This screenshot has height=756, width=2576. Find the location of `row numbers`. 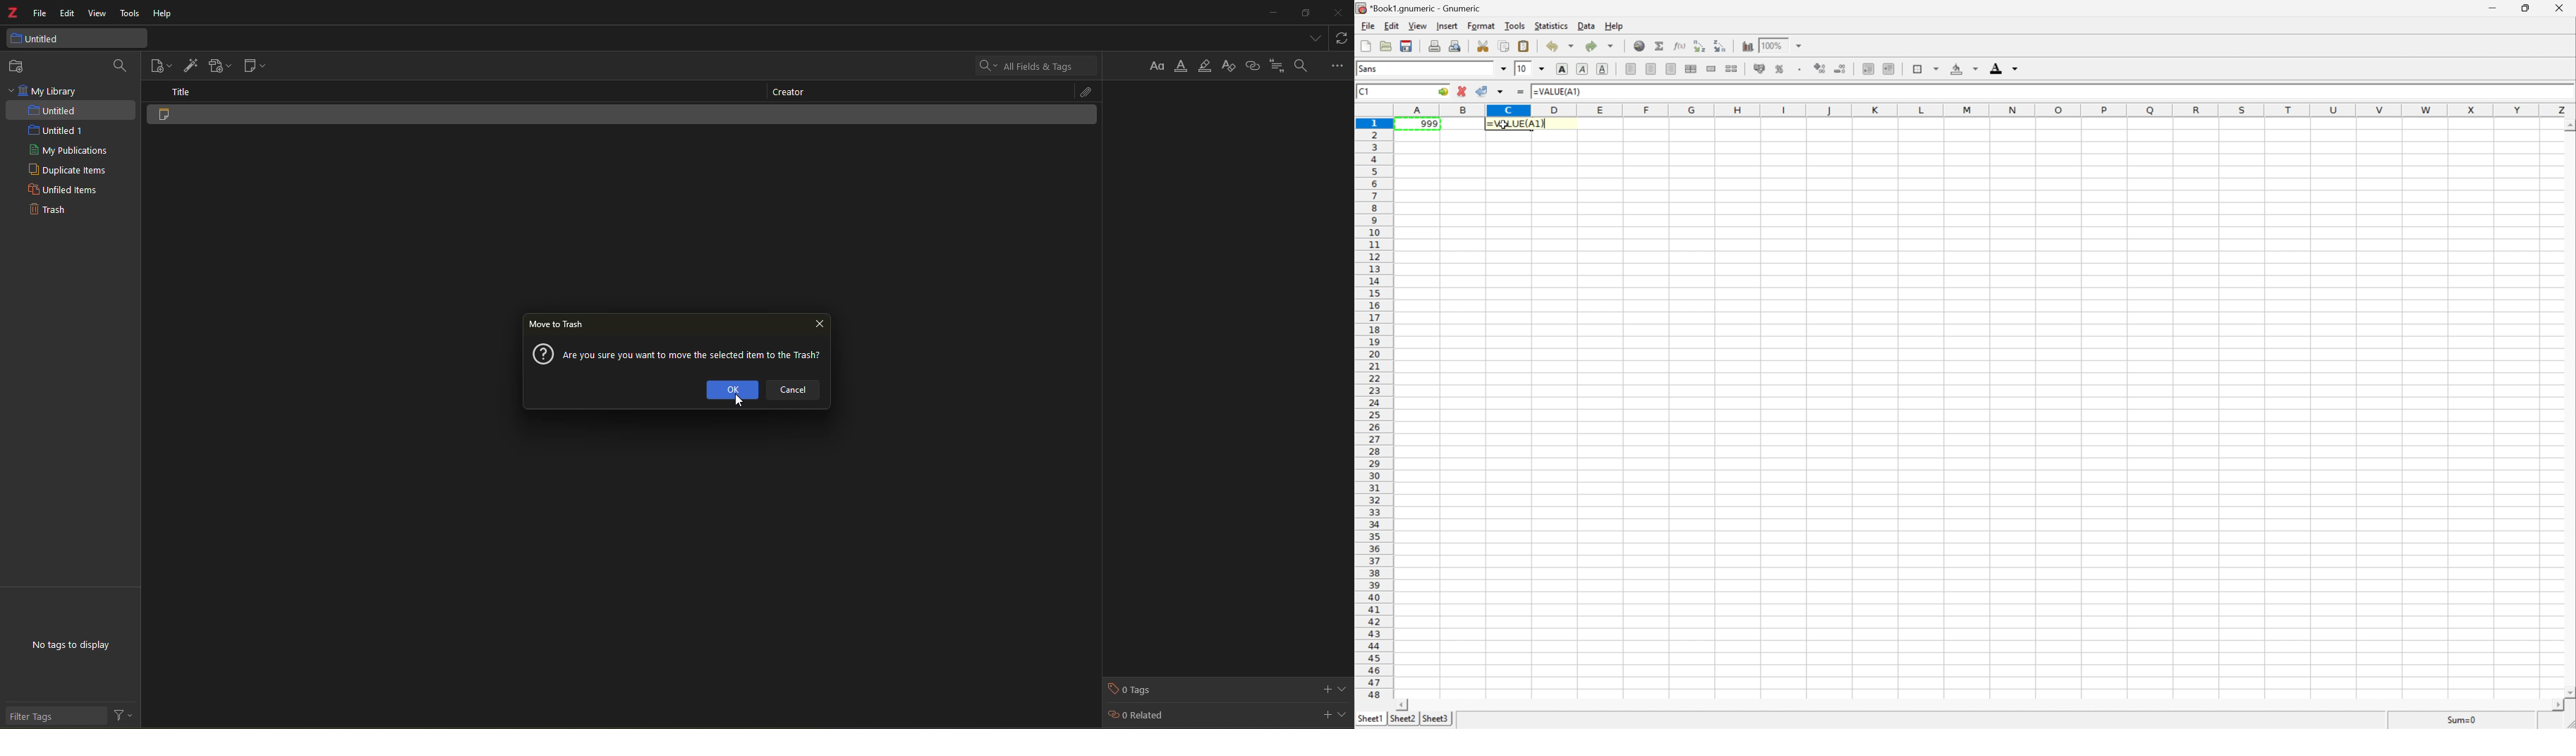

row numbers is located at coordinates (1374, 409).